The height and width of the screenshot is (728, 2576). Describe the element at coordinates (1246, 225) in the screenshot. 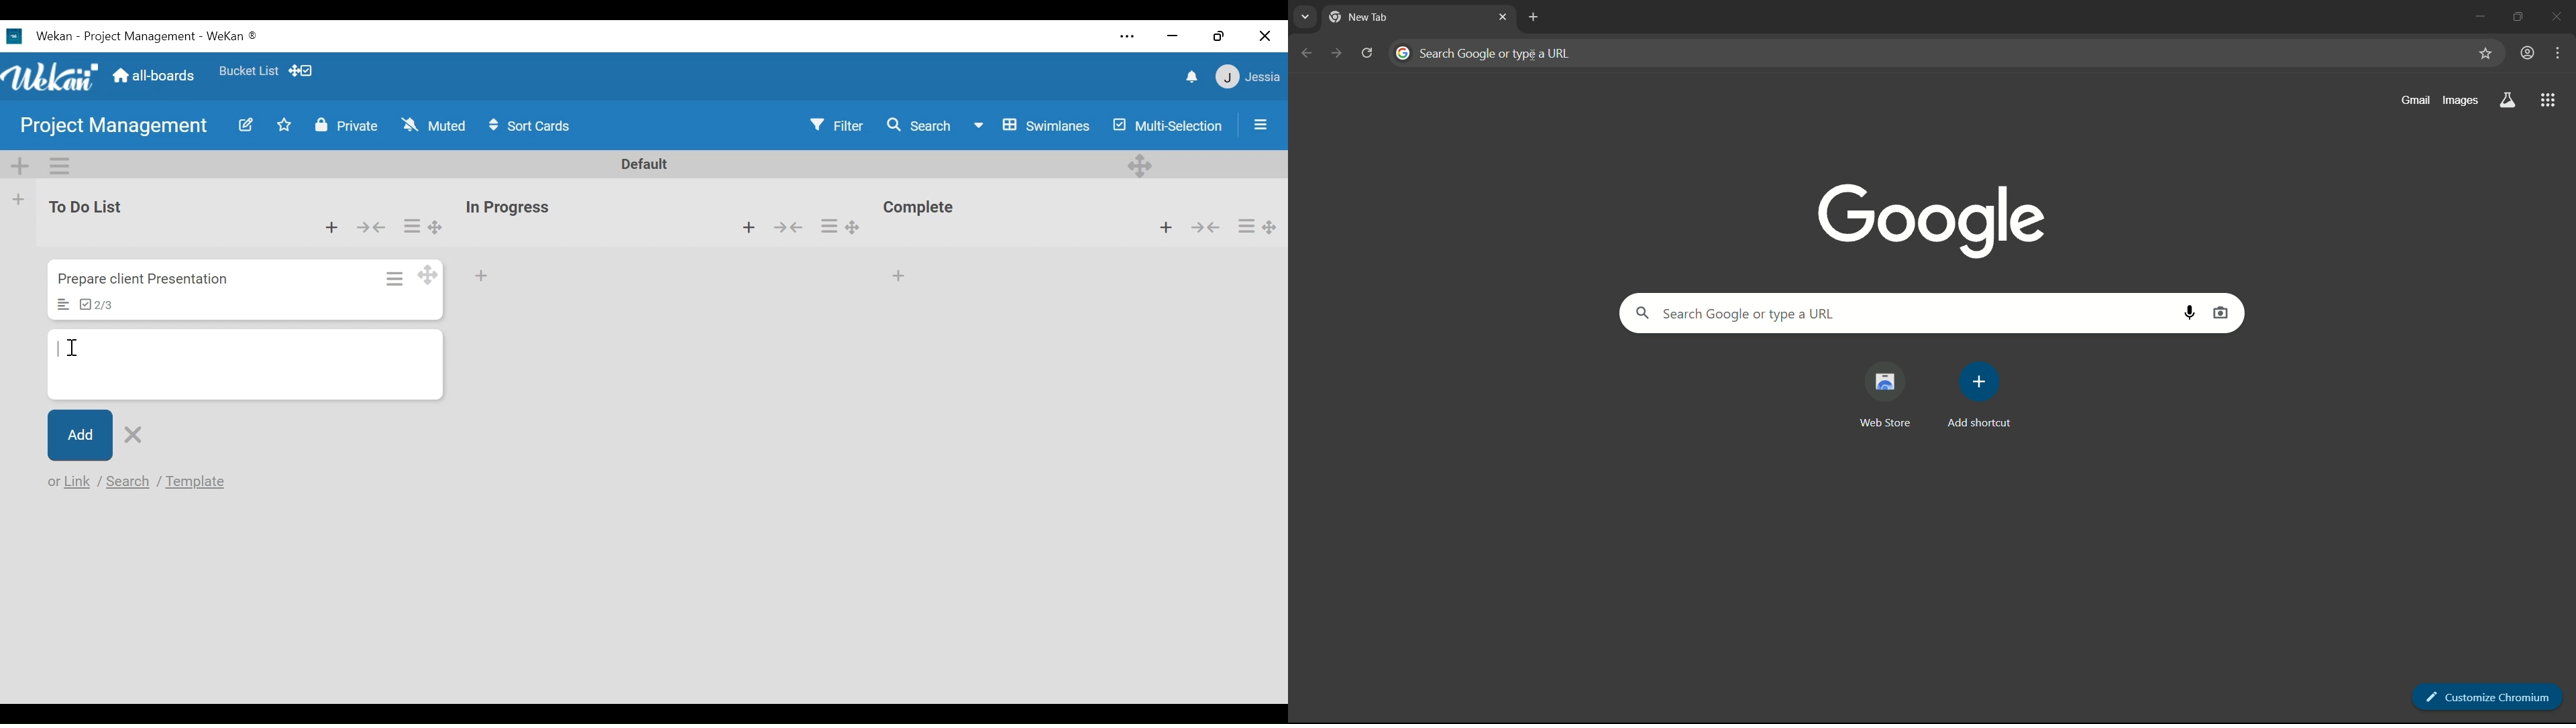

I see `Card actions` at that location.